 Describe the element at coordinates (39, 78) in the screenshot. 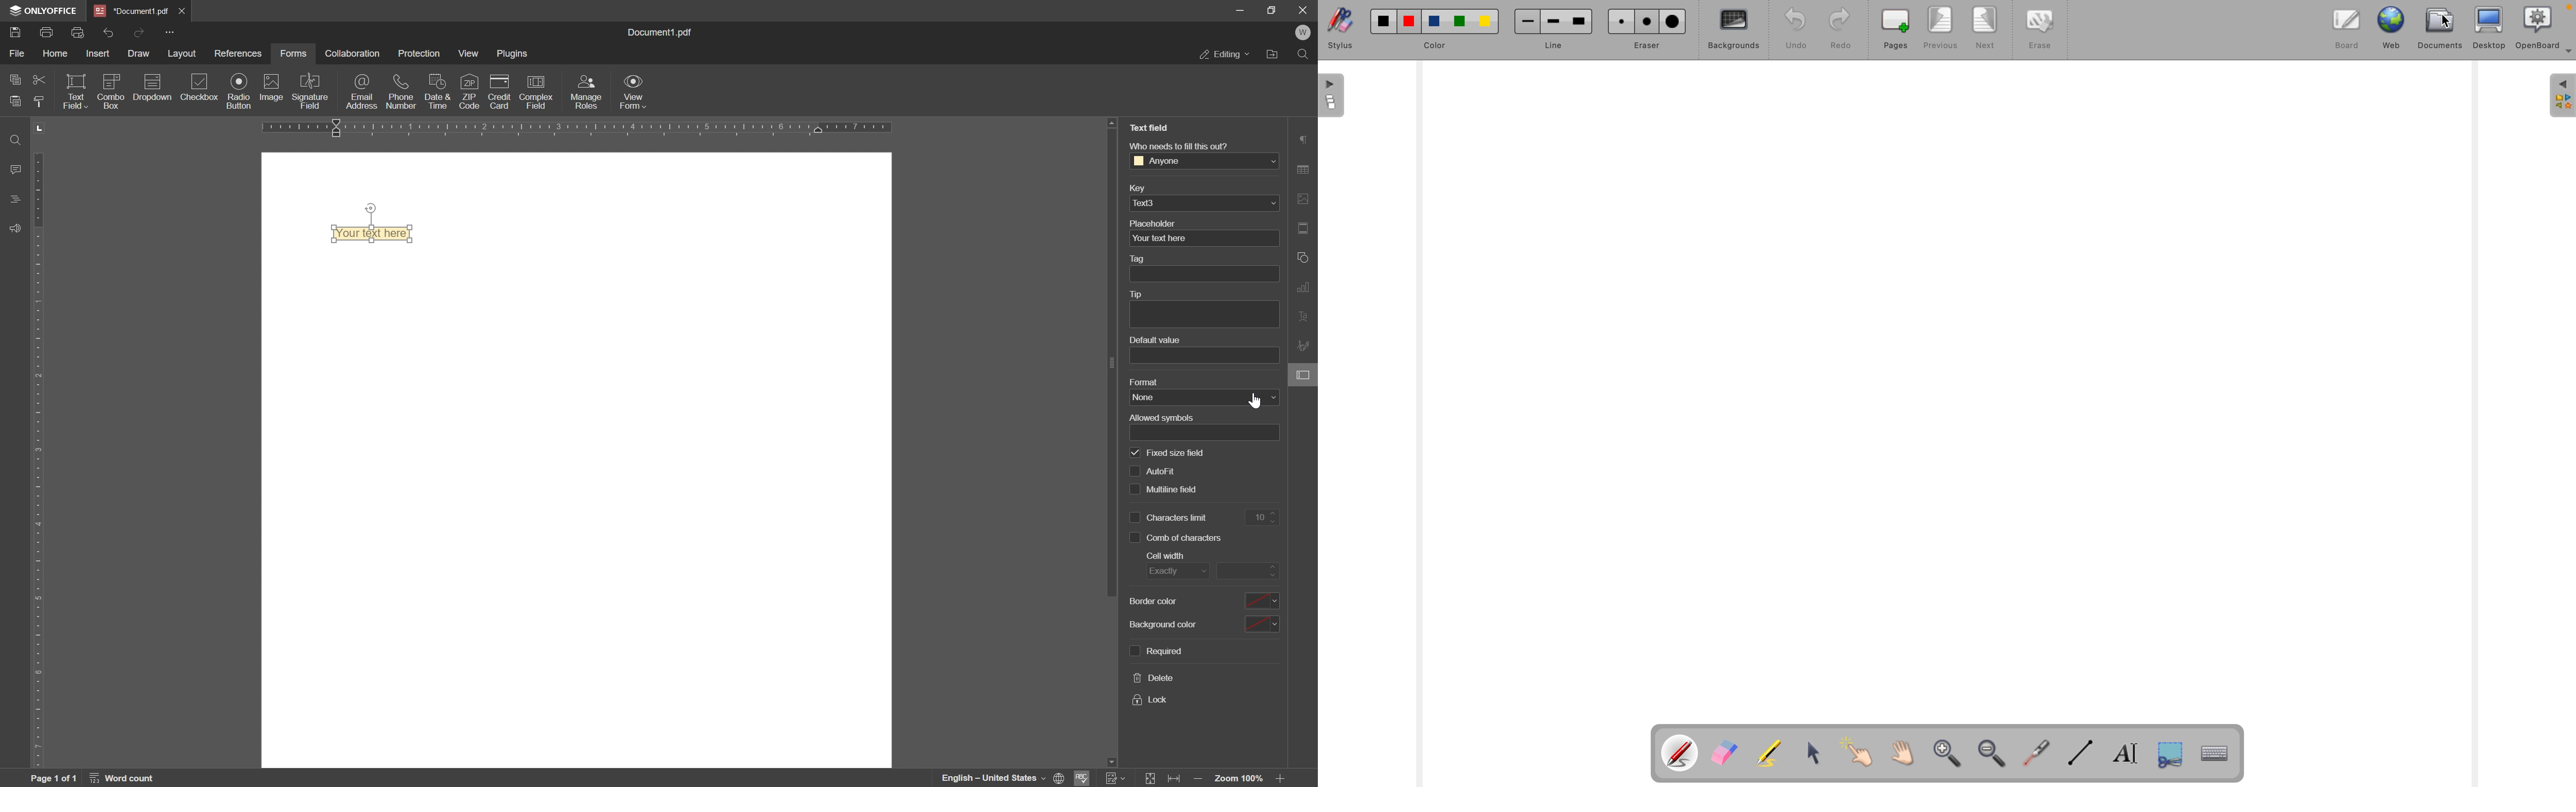

I see `cut` at that location.